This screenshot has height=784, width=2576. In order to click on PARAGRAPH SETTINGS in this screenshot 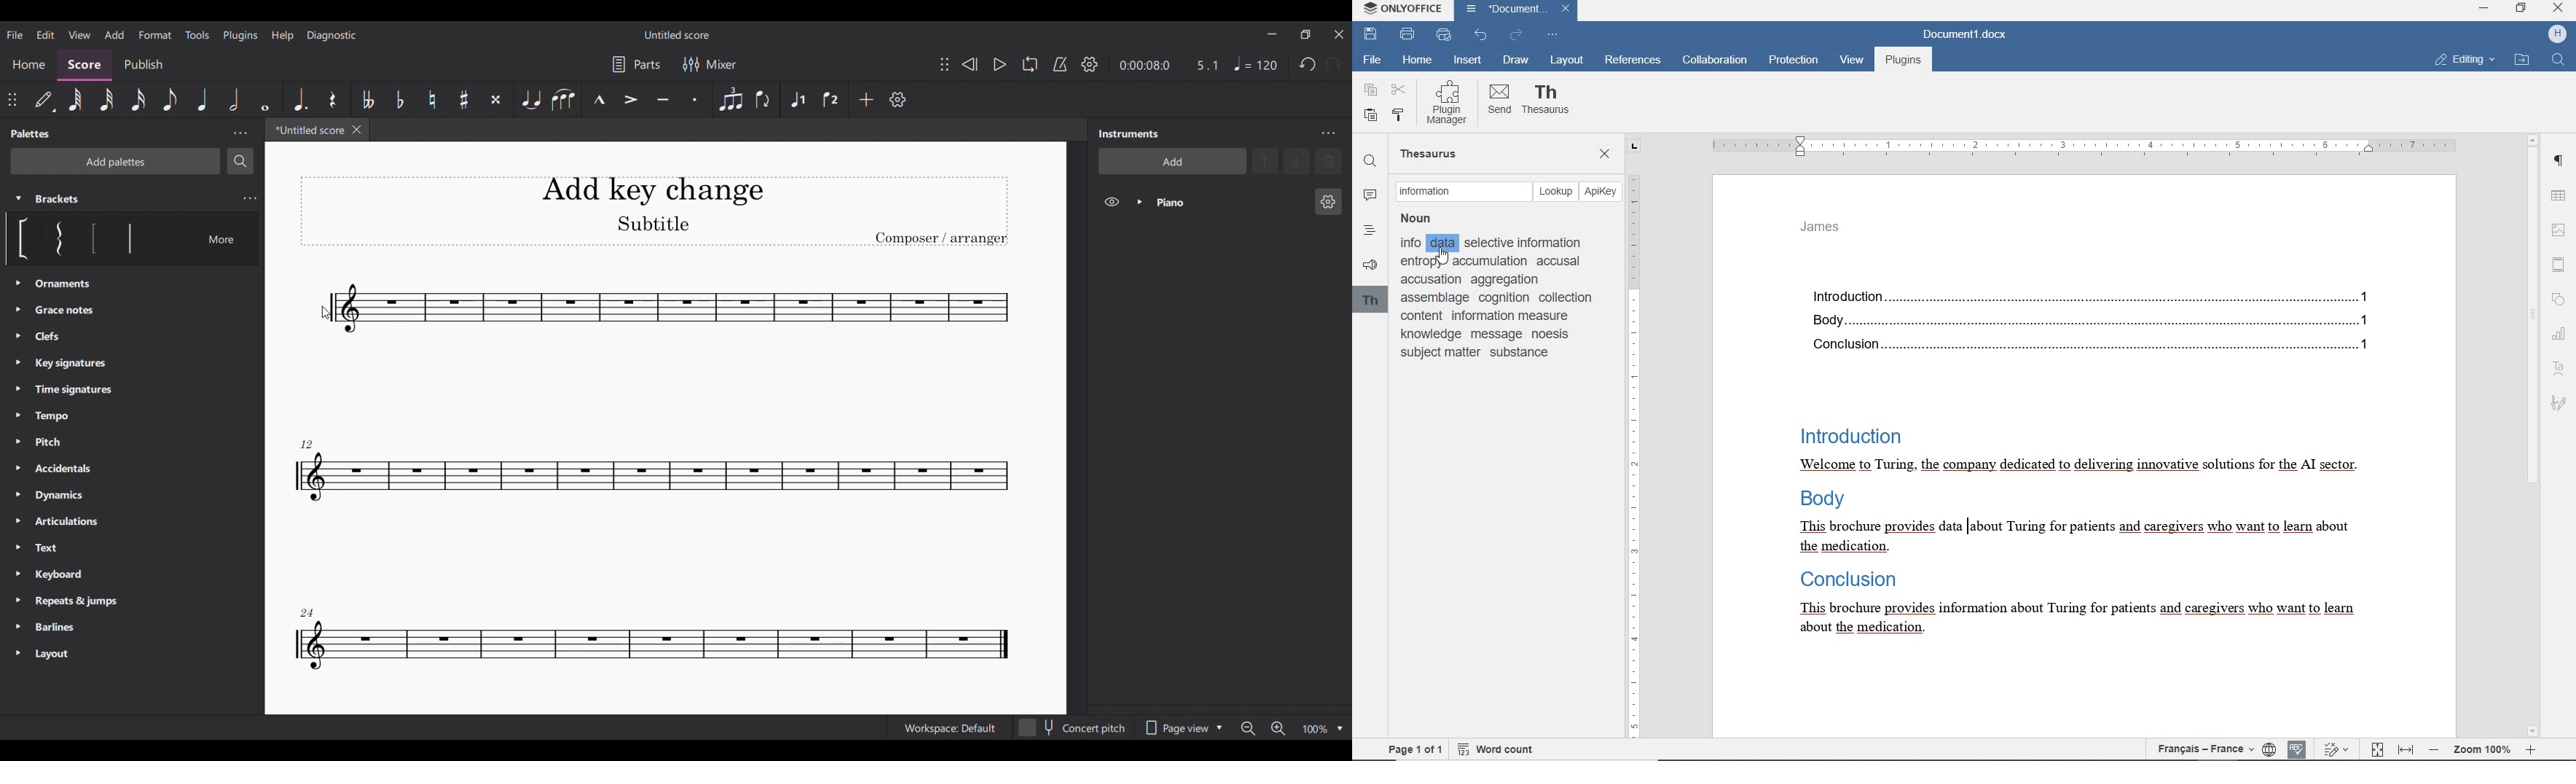, I will do `click(2560, 160)`.